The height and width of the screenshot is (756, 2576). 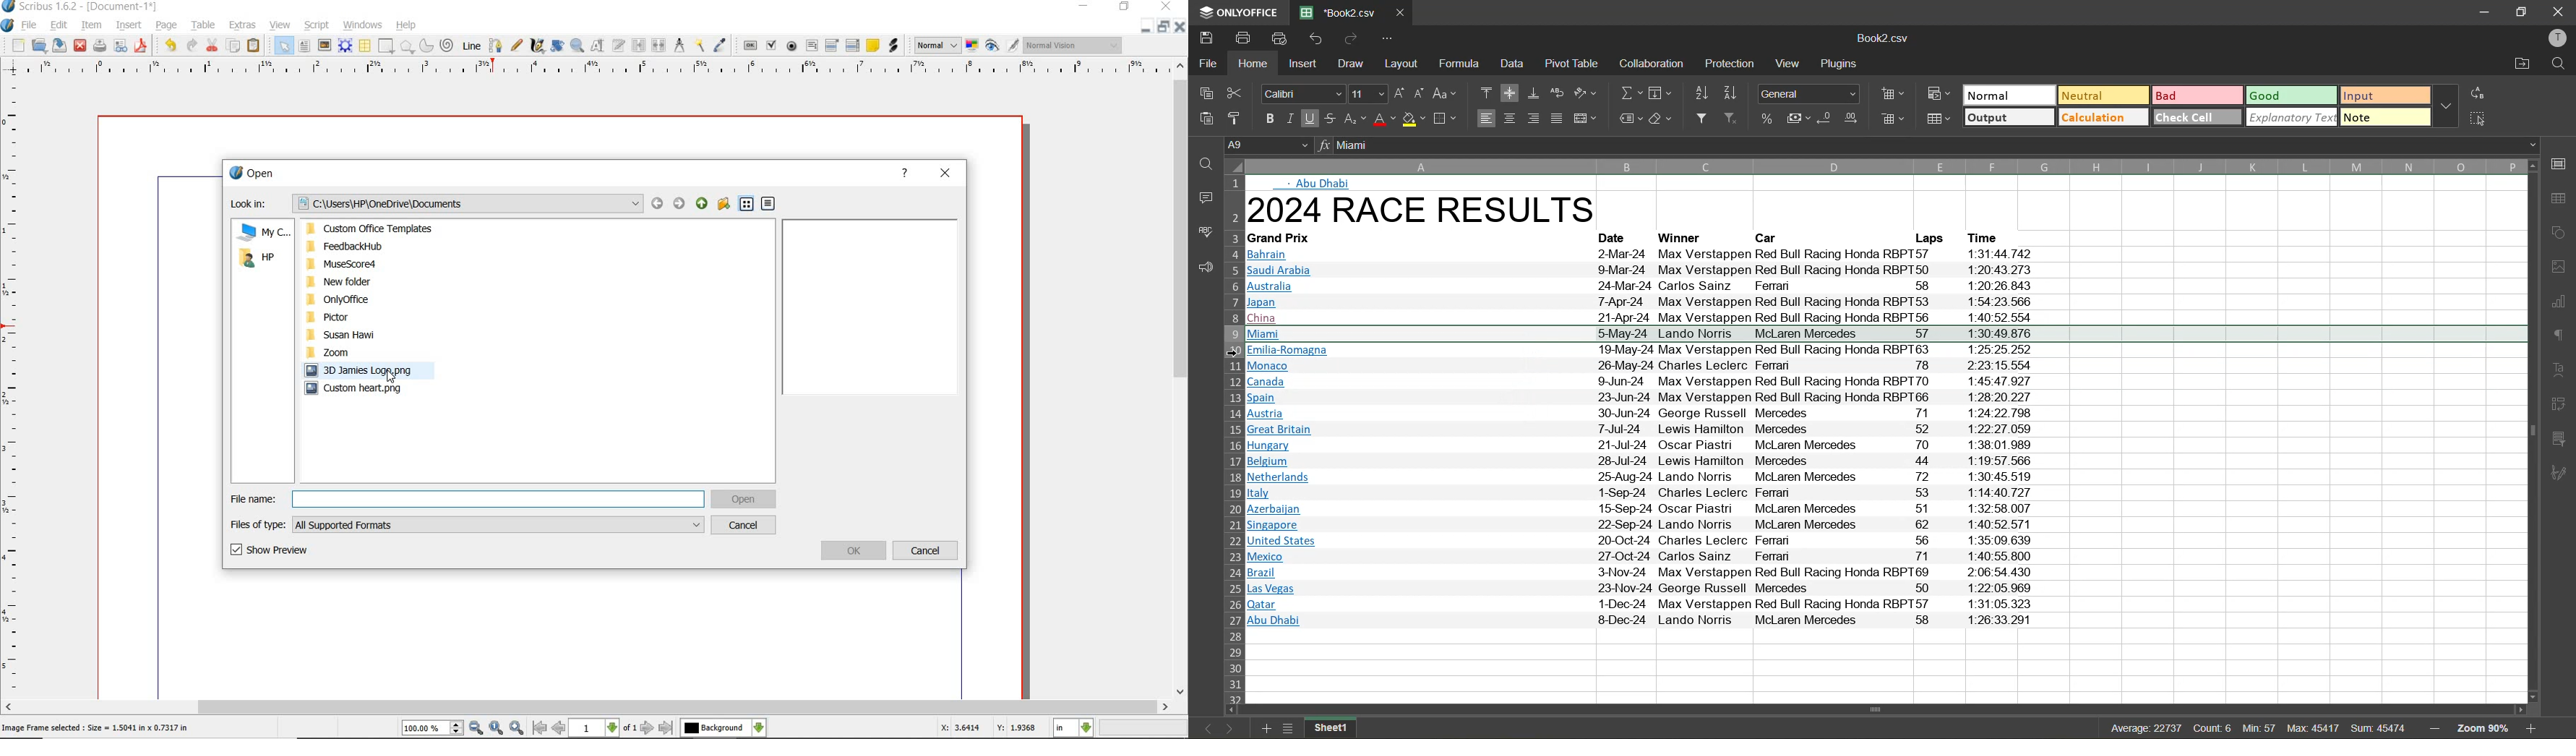 What do you see at coordinates (1639, 367) in the screenshot?
I see `Monaco 26-May-24 Charles Leclerc Ferman 78 2:23:15.554` at bounding box center [1639, 367].